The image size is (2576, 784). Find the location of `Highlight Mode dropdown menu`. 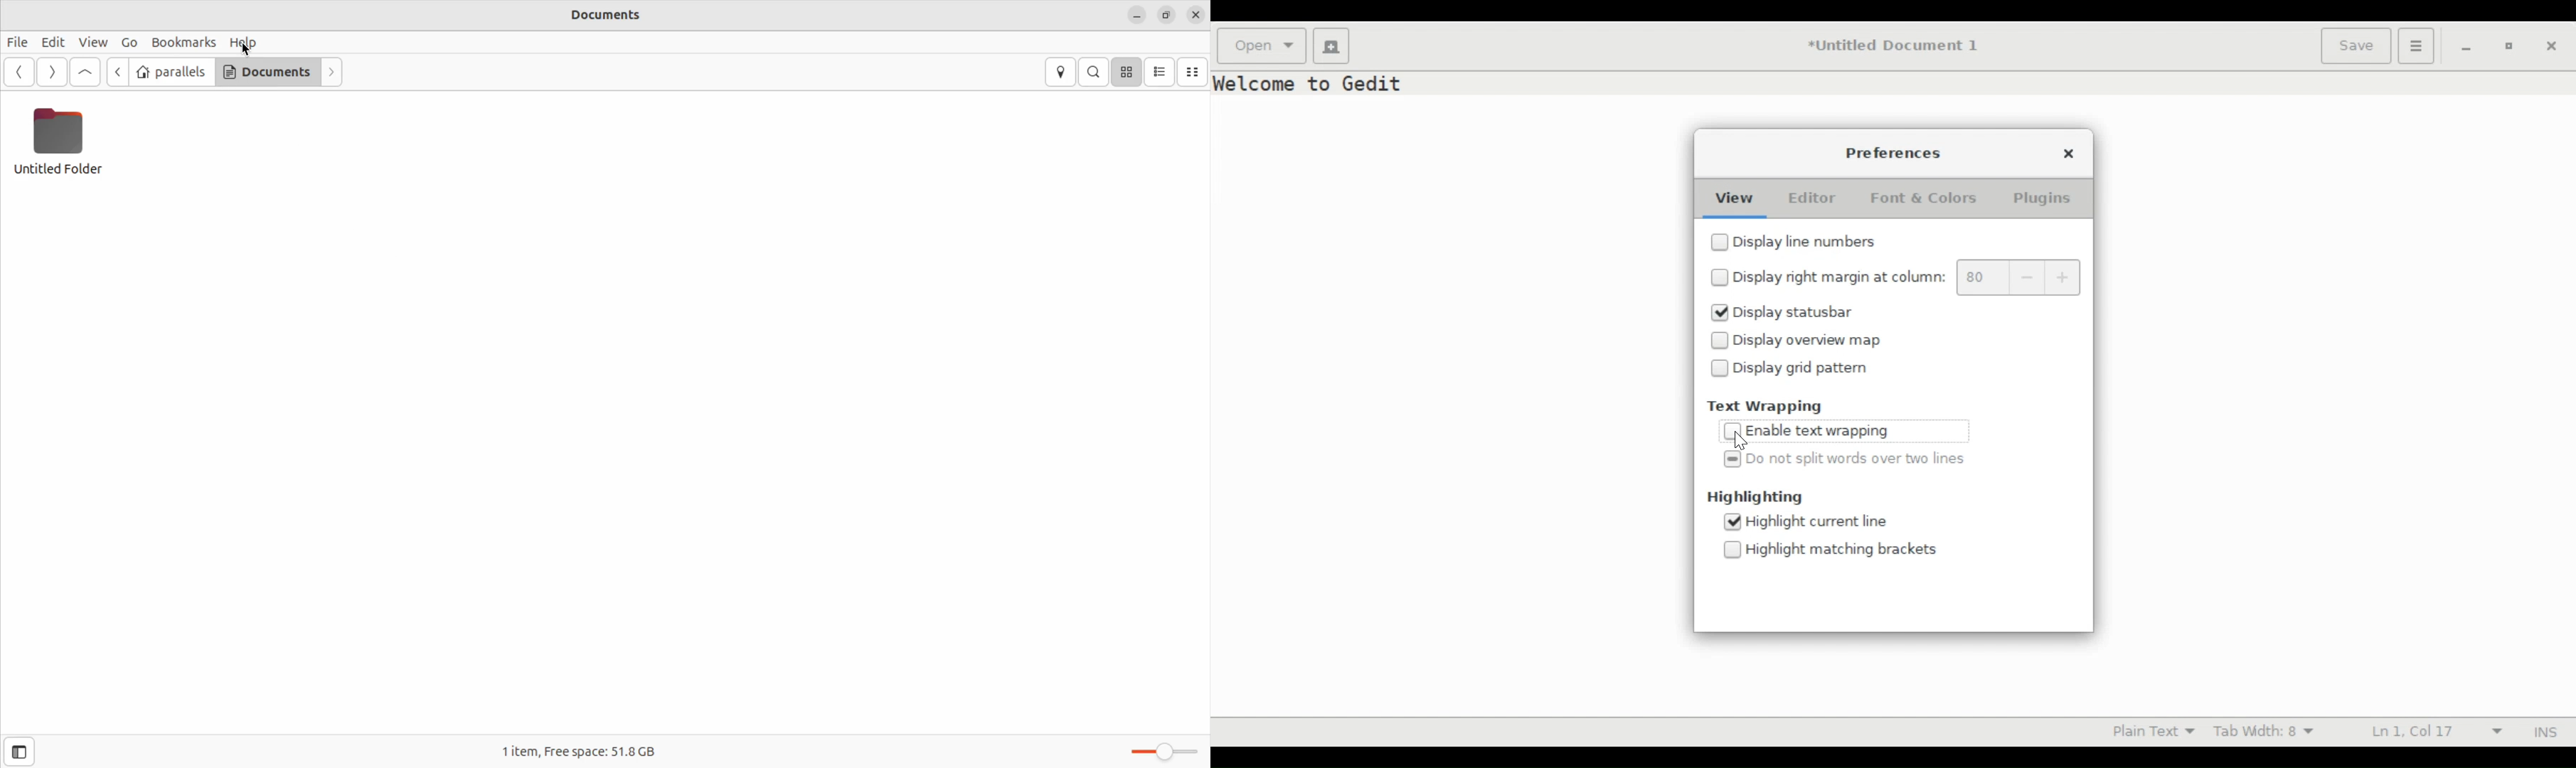

Highlight Mode dropdown menu is located at coordinates (2161, 732).